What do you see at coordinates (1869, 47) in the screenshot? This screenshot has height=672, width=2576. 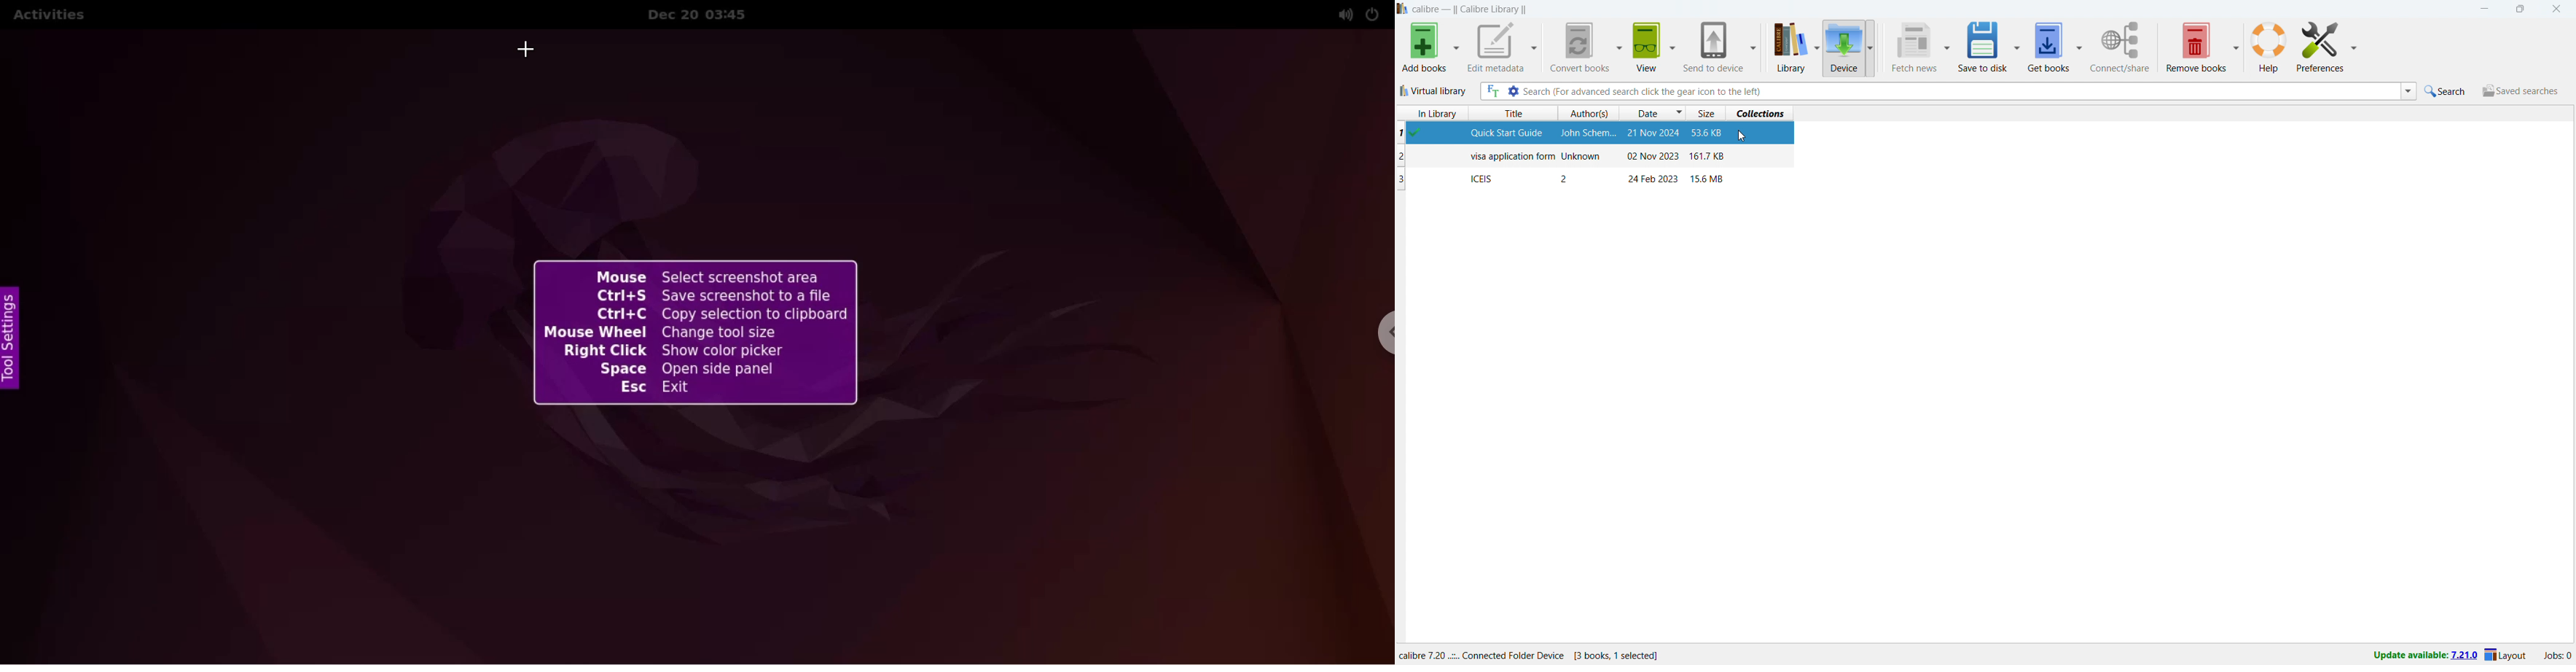 I see `device options` at bounding box center [1869, 47].